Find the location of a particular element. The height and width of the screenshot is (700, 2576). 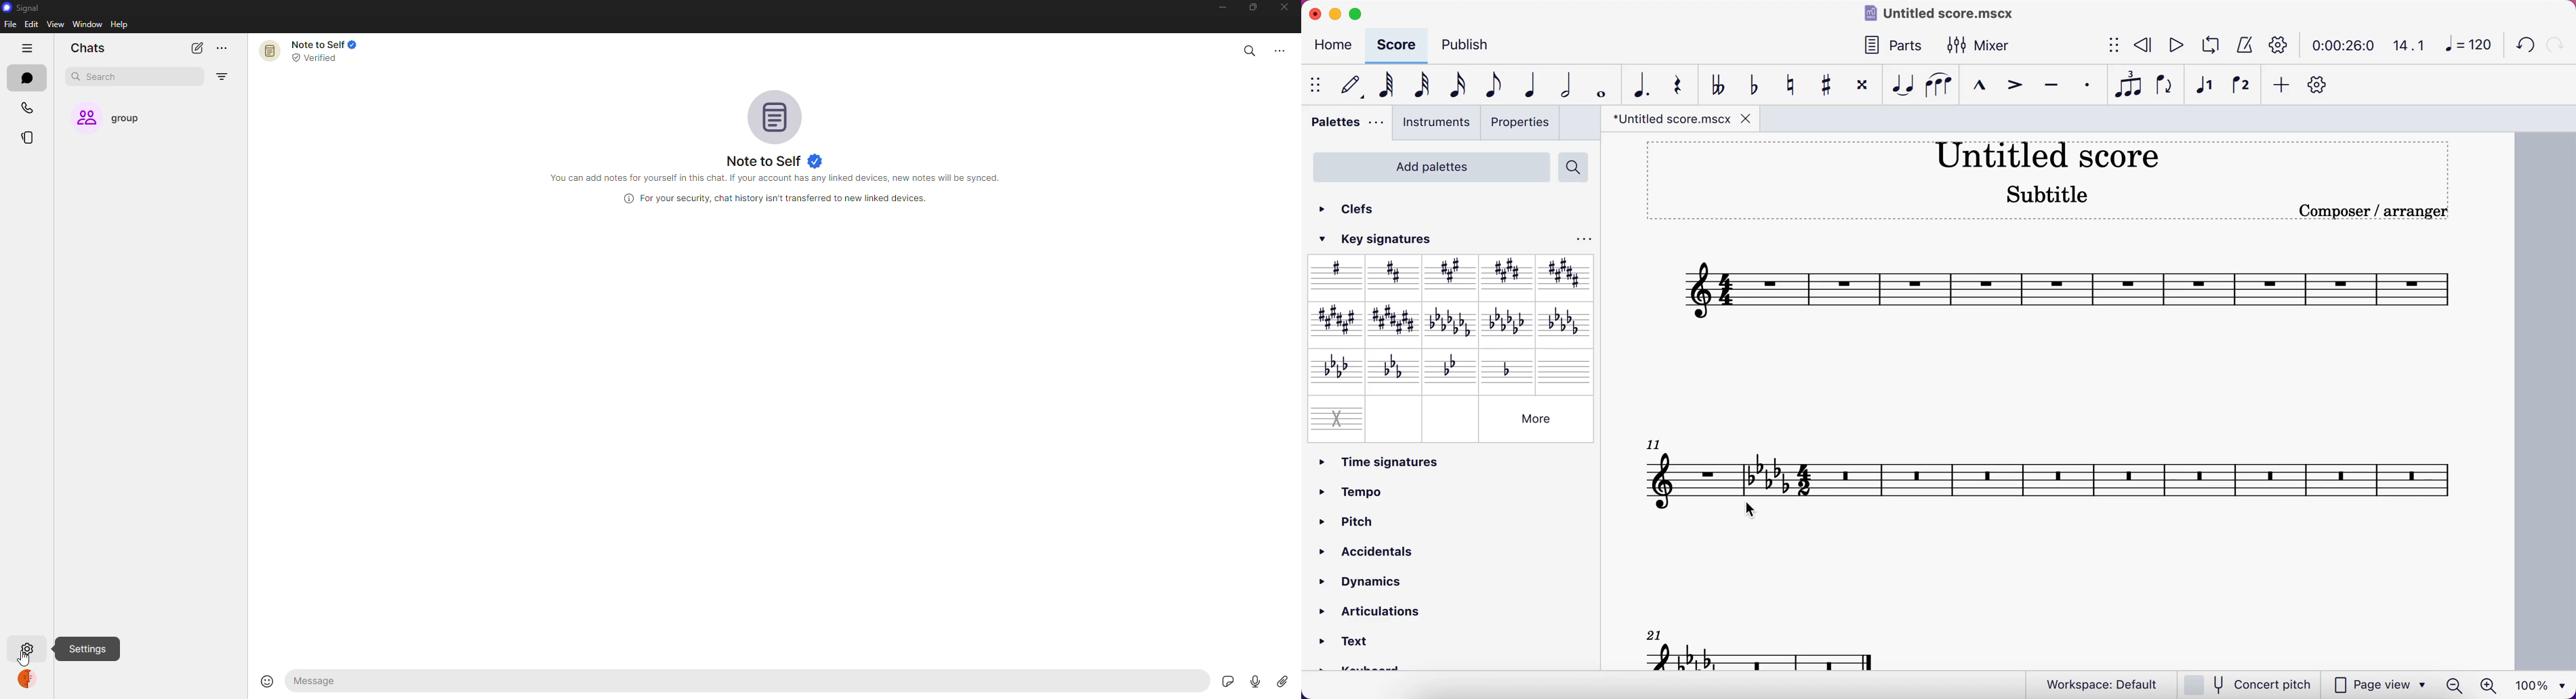

publish is located at coordinates (1470, 45).